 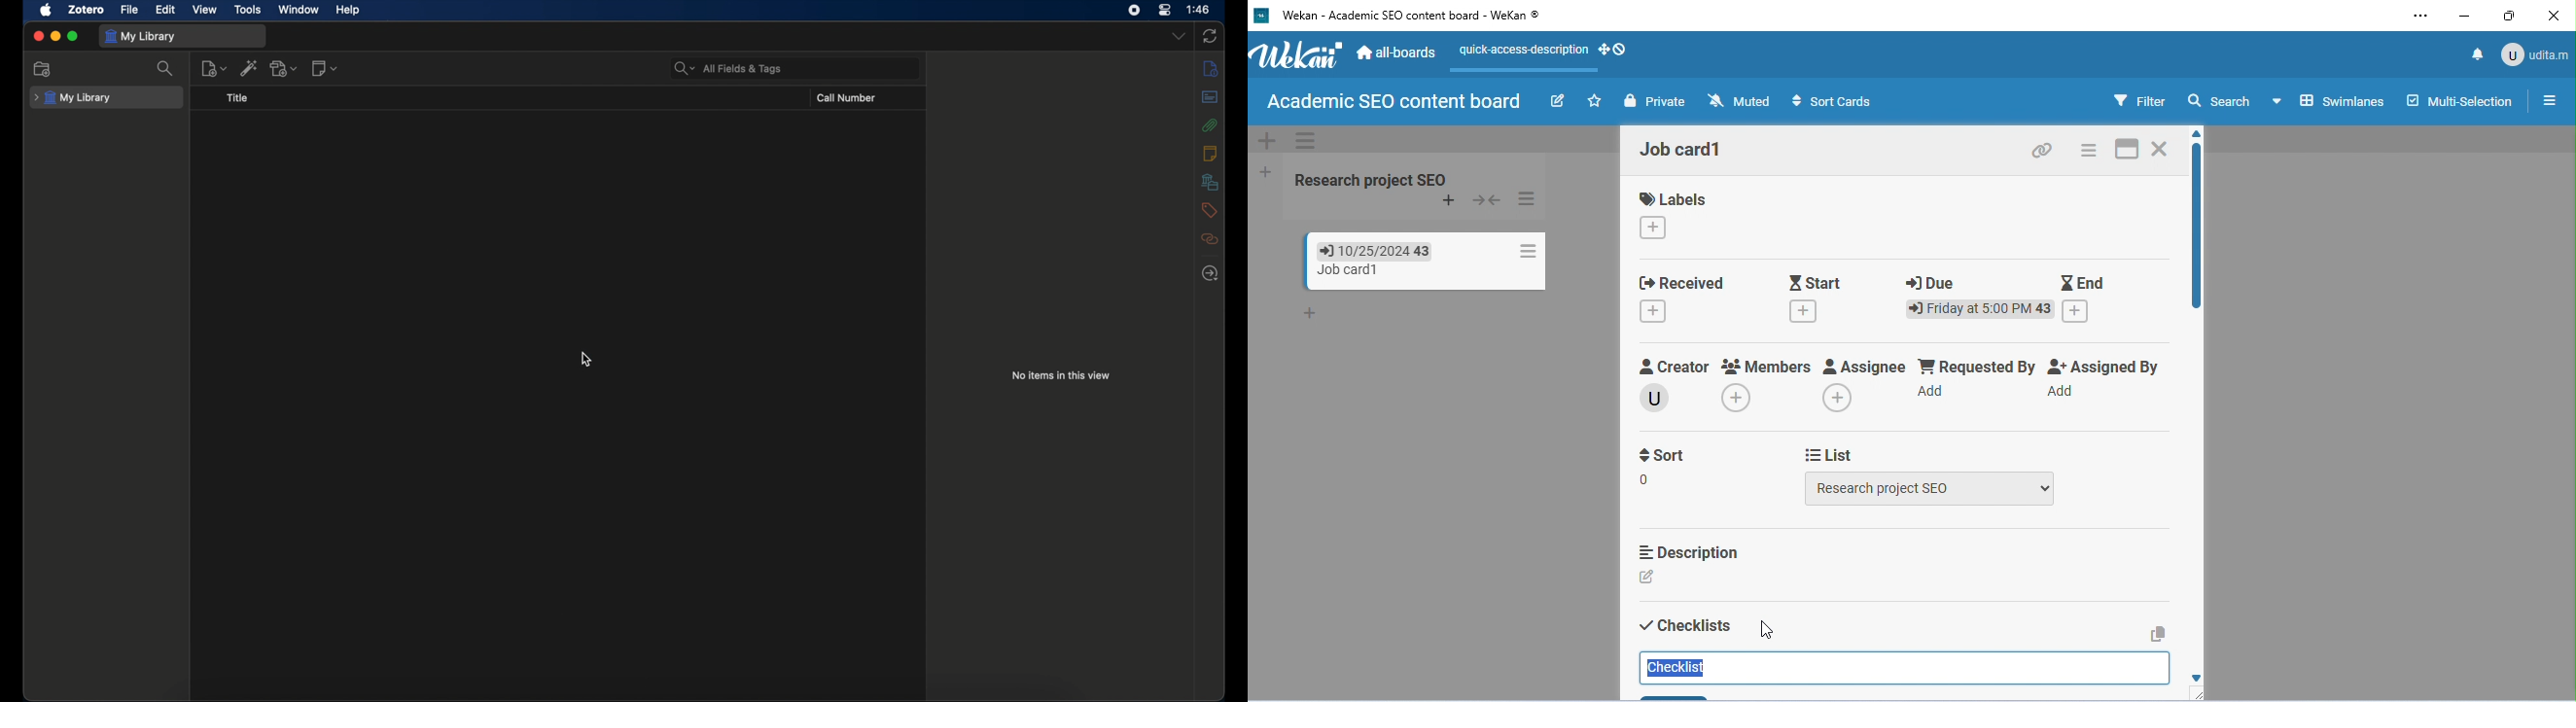 I want to click on card name, so click(x=1685, y=150).